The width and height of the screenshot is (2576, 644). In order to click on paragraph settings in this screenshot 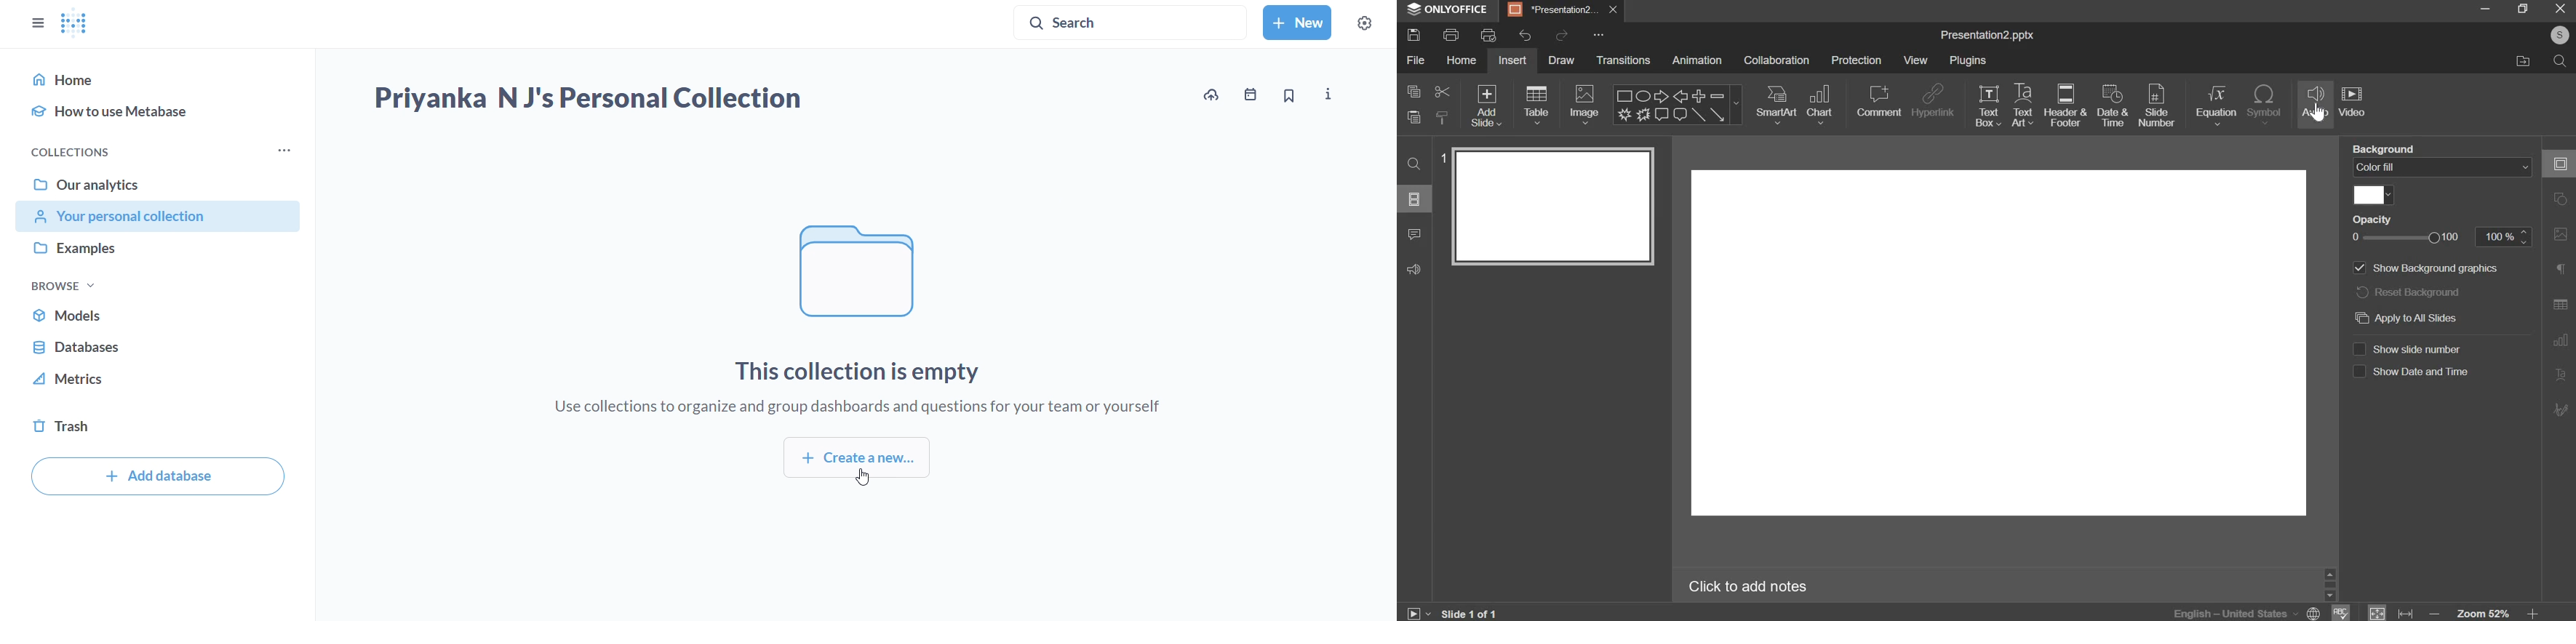, I will do `click(2560, 267)`.